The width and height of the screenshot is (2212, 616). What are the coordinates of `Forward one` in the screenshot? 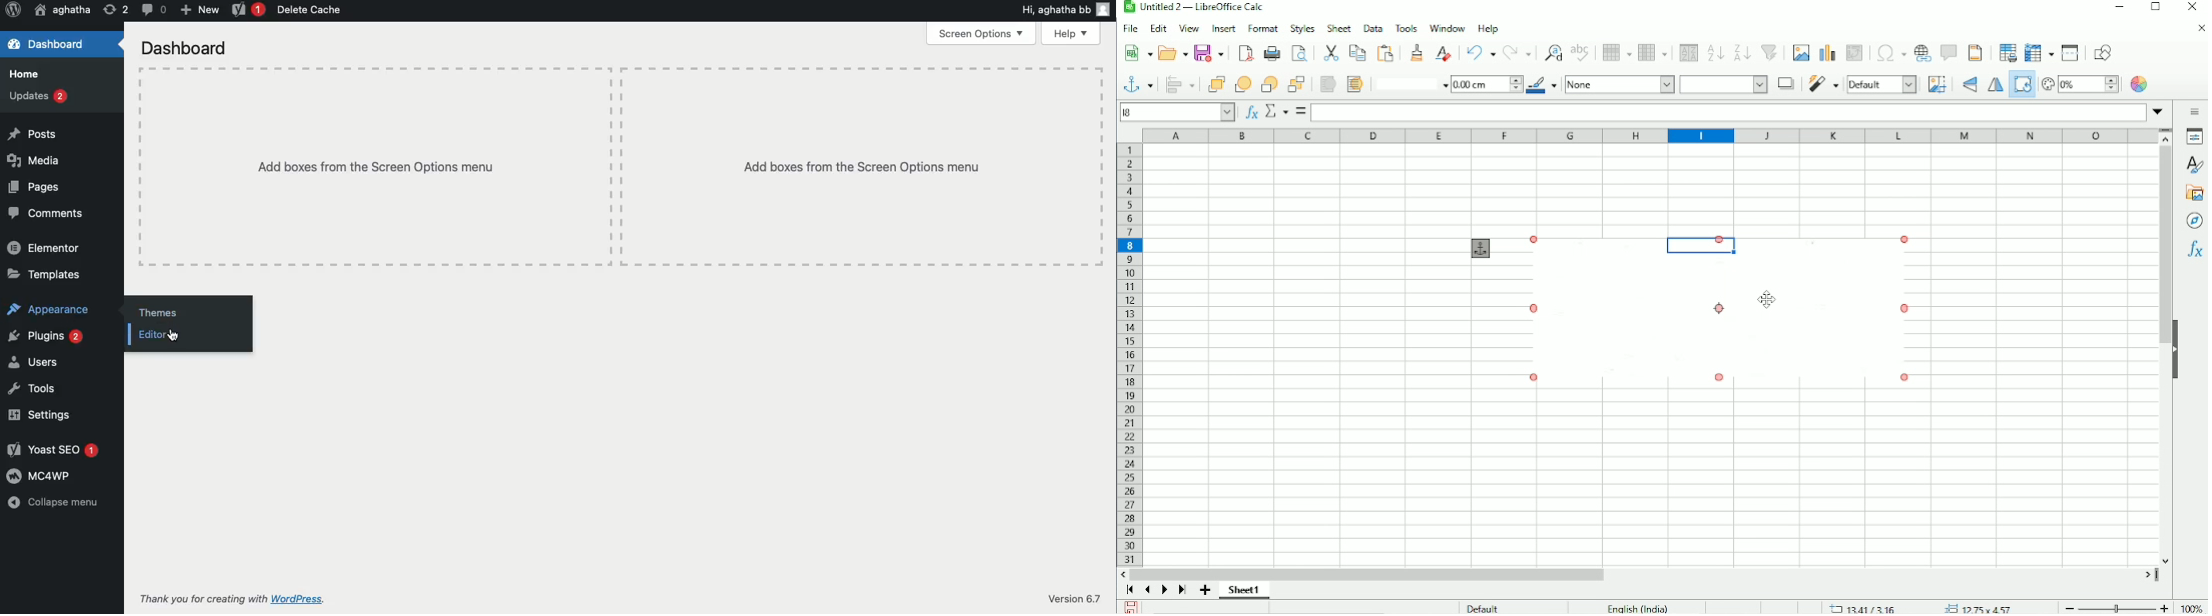 It's located at (1241, 83).